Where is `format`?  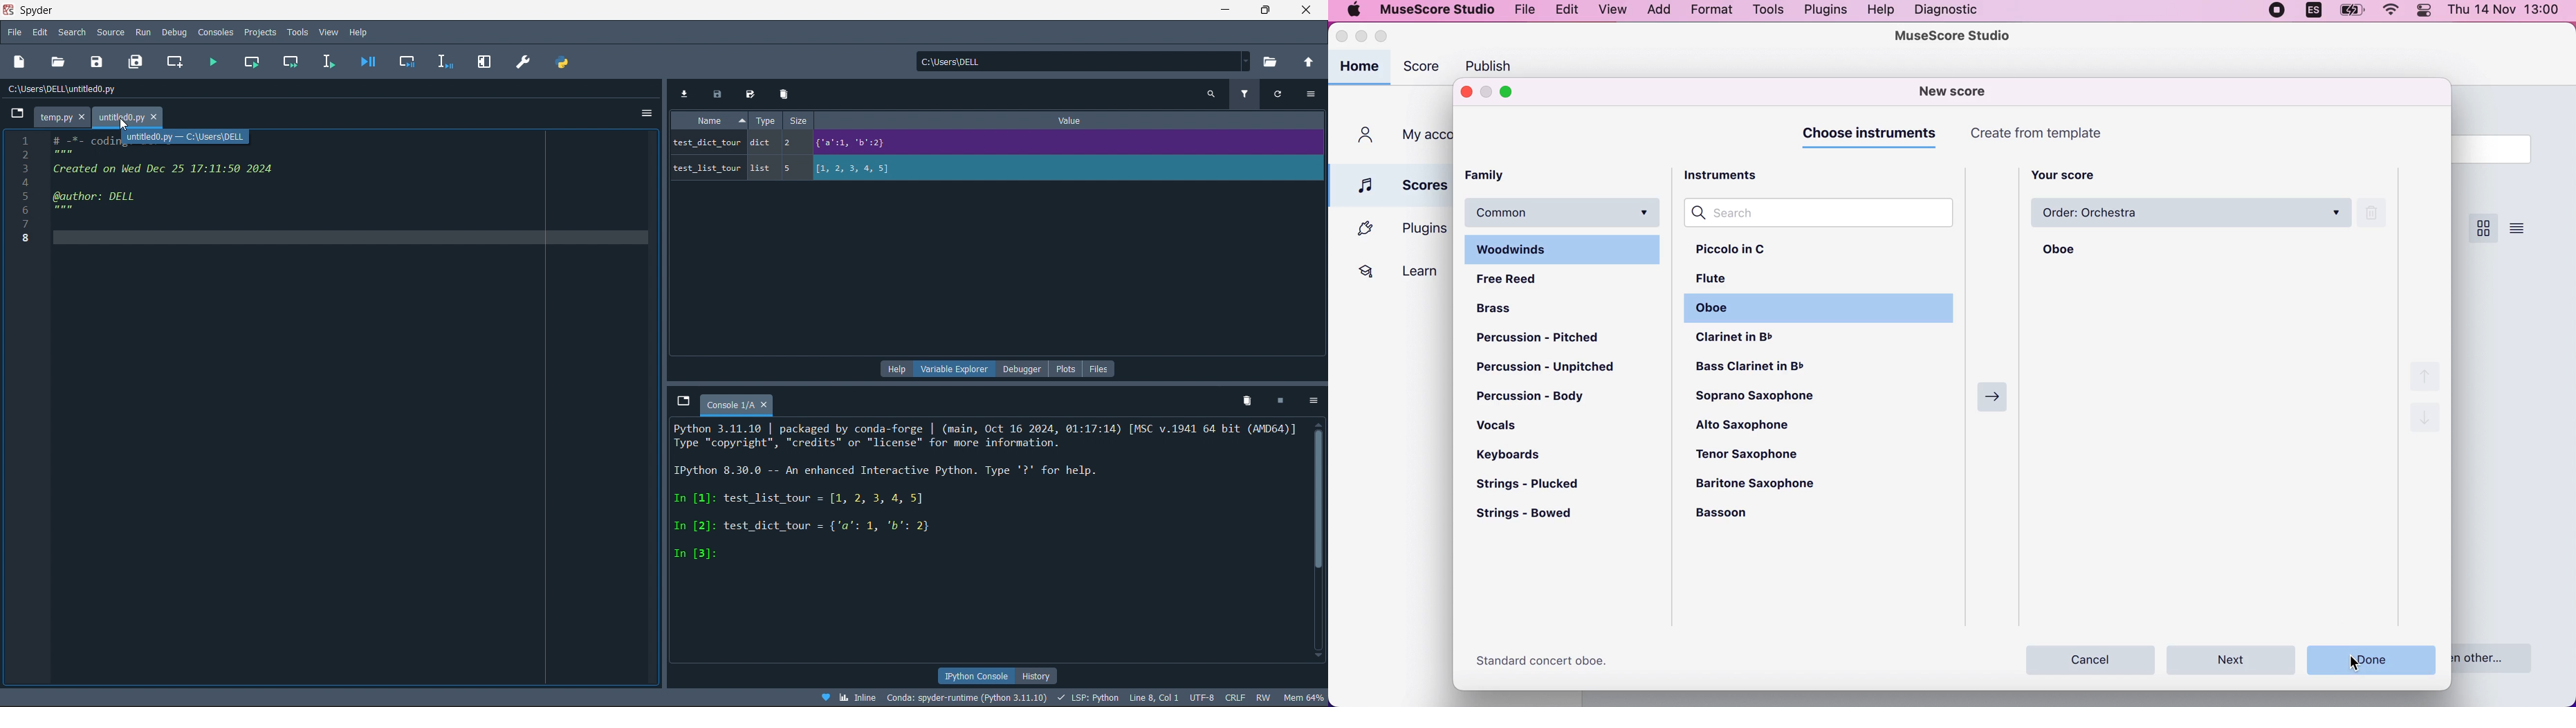 format is located at coordinates (1713, 11).